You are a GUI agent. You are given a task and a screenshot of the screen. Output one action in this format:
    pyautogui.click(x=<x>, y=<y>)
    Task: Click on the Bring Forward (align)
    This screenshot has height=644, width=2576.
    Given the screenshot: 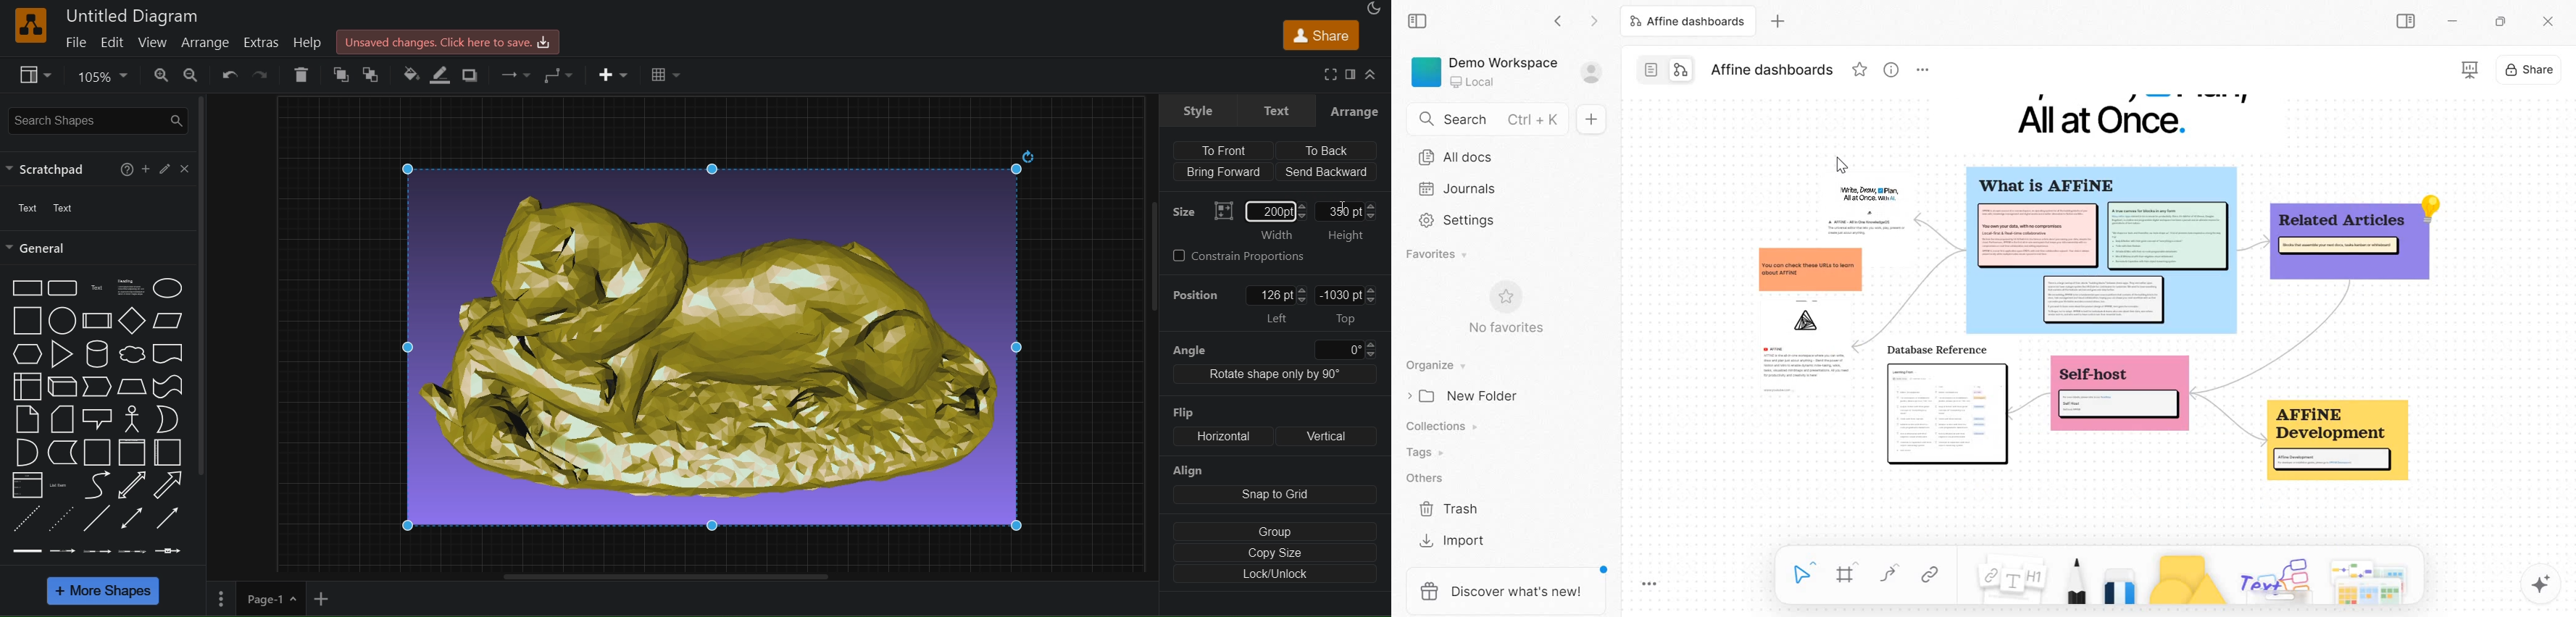 What is the action you would take?
    pyautogui.click(x=1223, y=172)
    